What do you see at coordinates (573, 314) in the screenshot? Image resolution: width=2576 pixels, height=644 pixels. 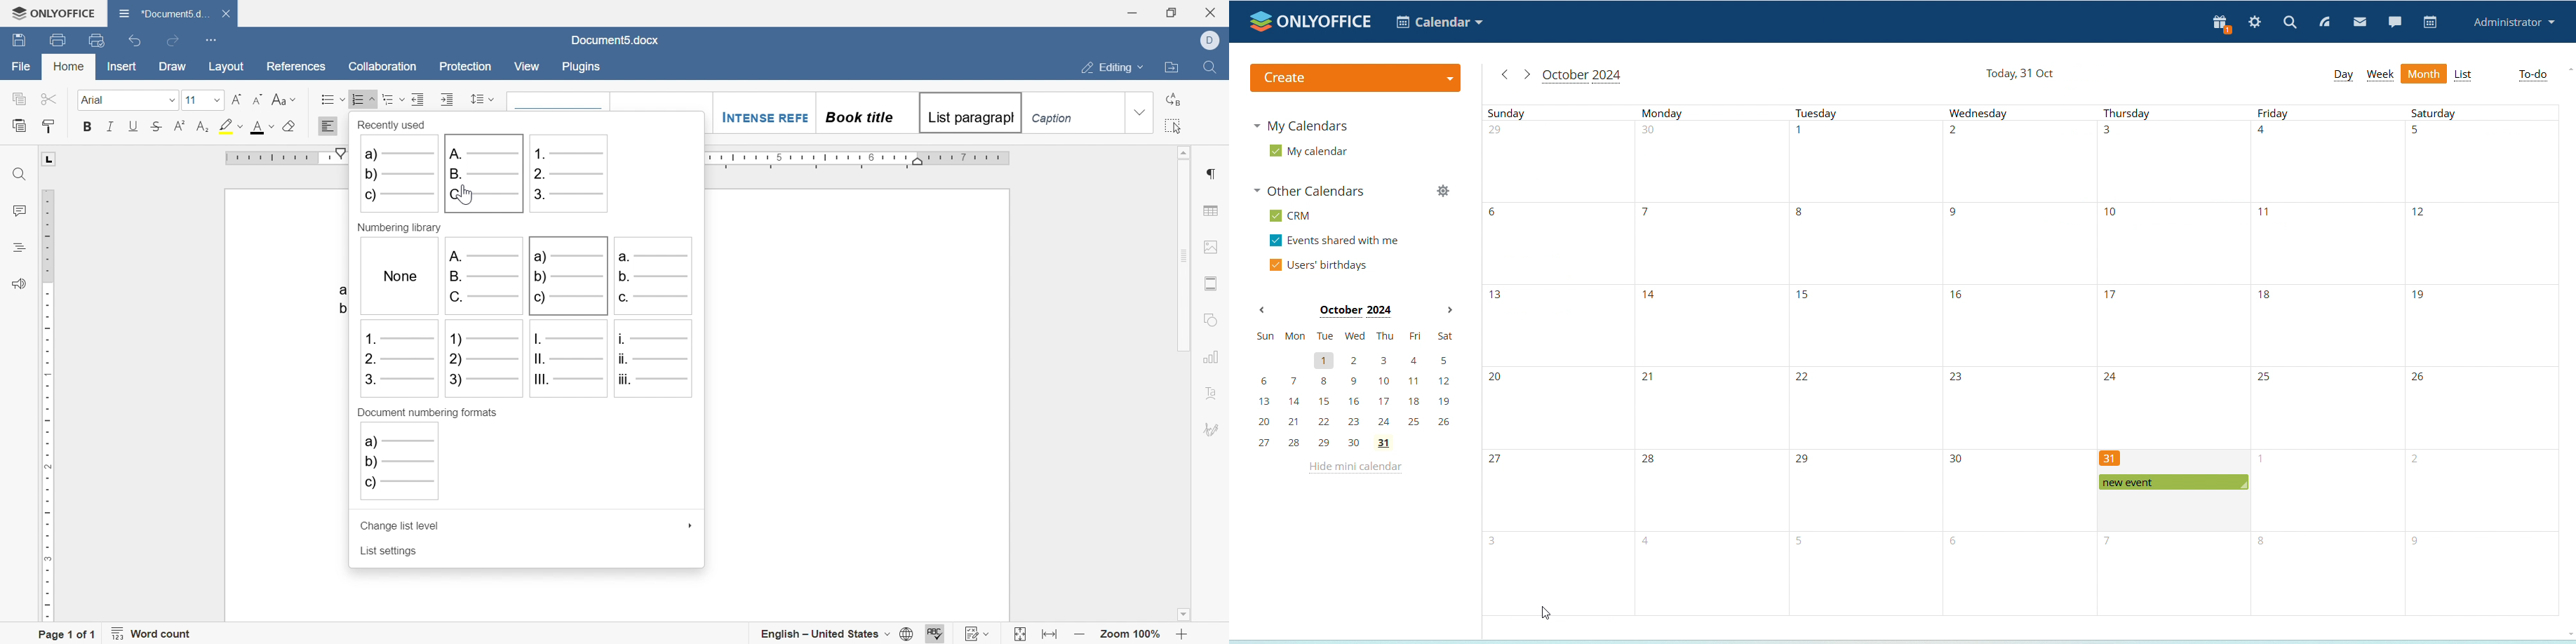 I see `number alignment` at bounding box center [573, 314].